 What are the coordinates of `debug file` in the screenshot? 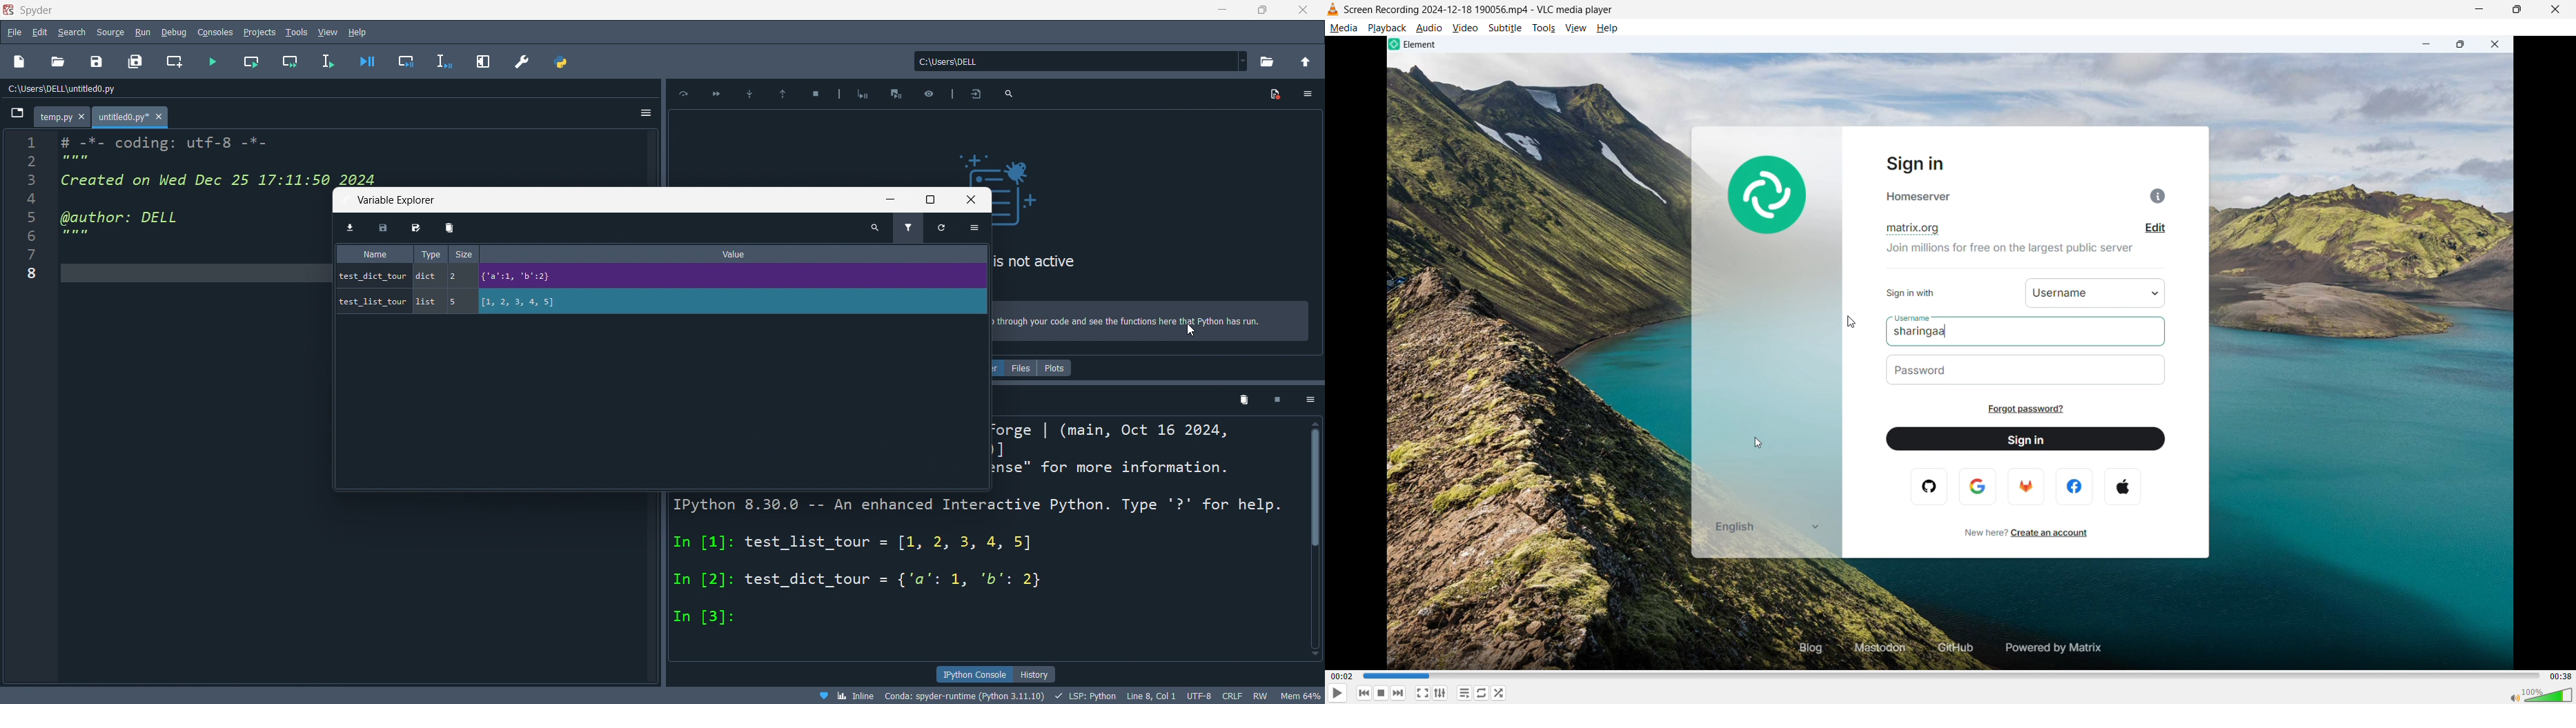 It's located at (366, 62).